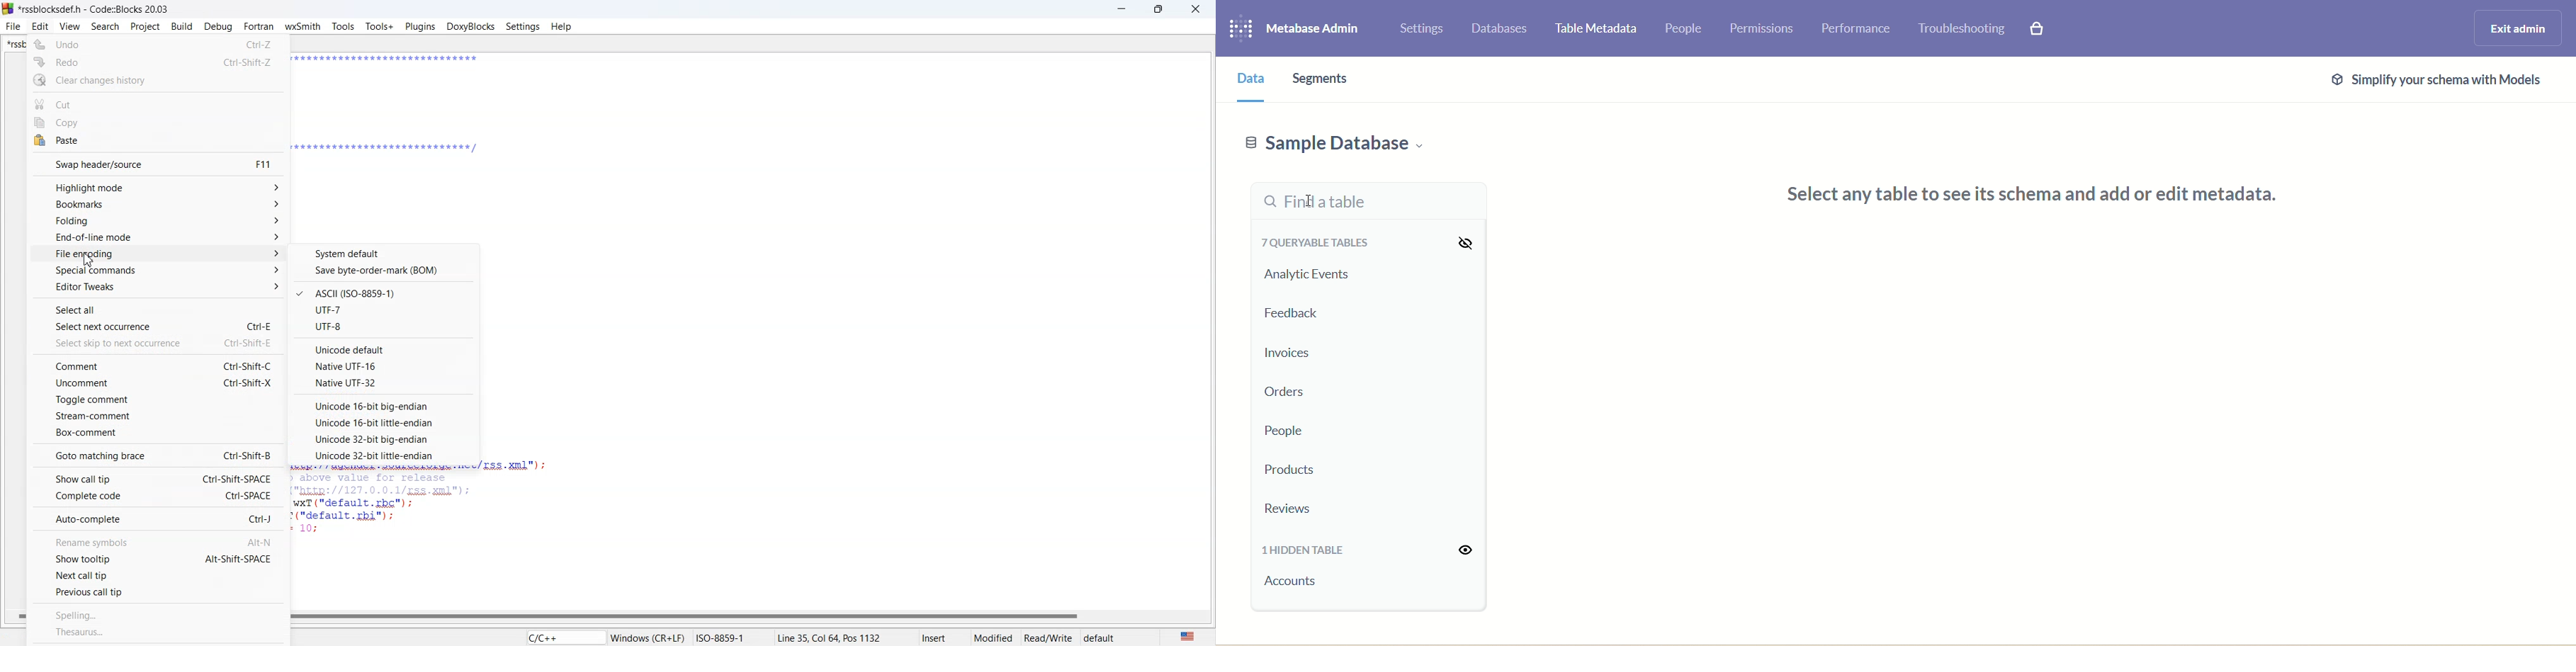 The width and height of the screenshot is (2576, 672). Describe the element at coordinates (157, 574) in the screenshot. I see `Next call tip` at that location.